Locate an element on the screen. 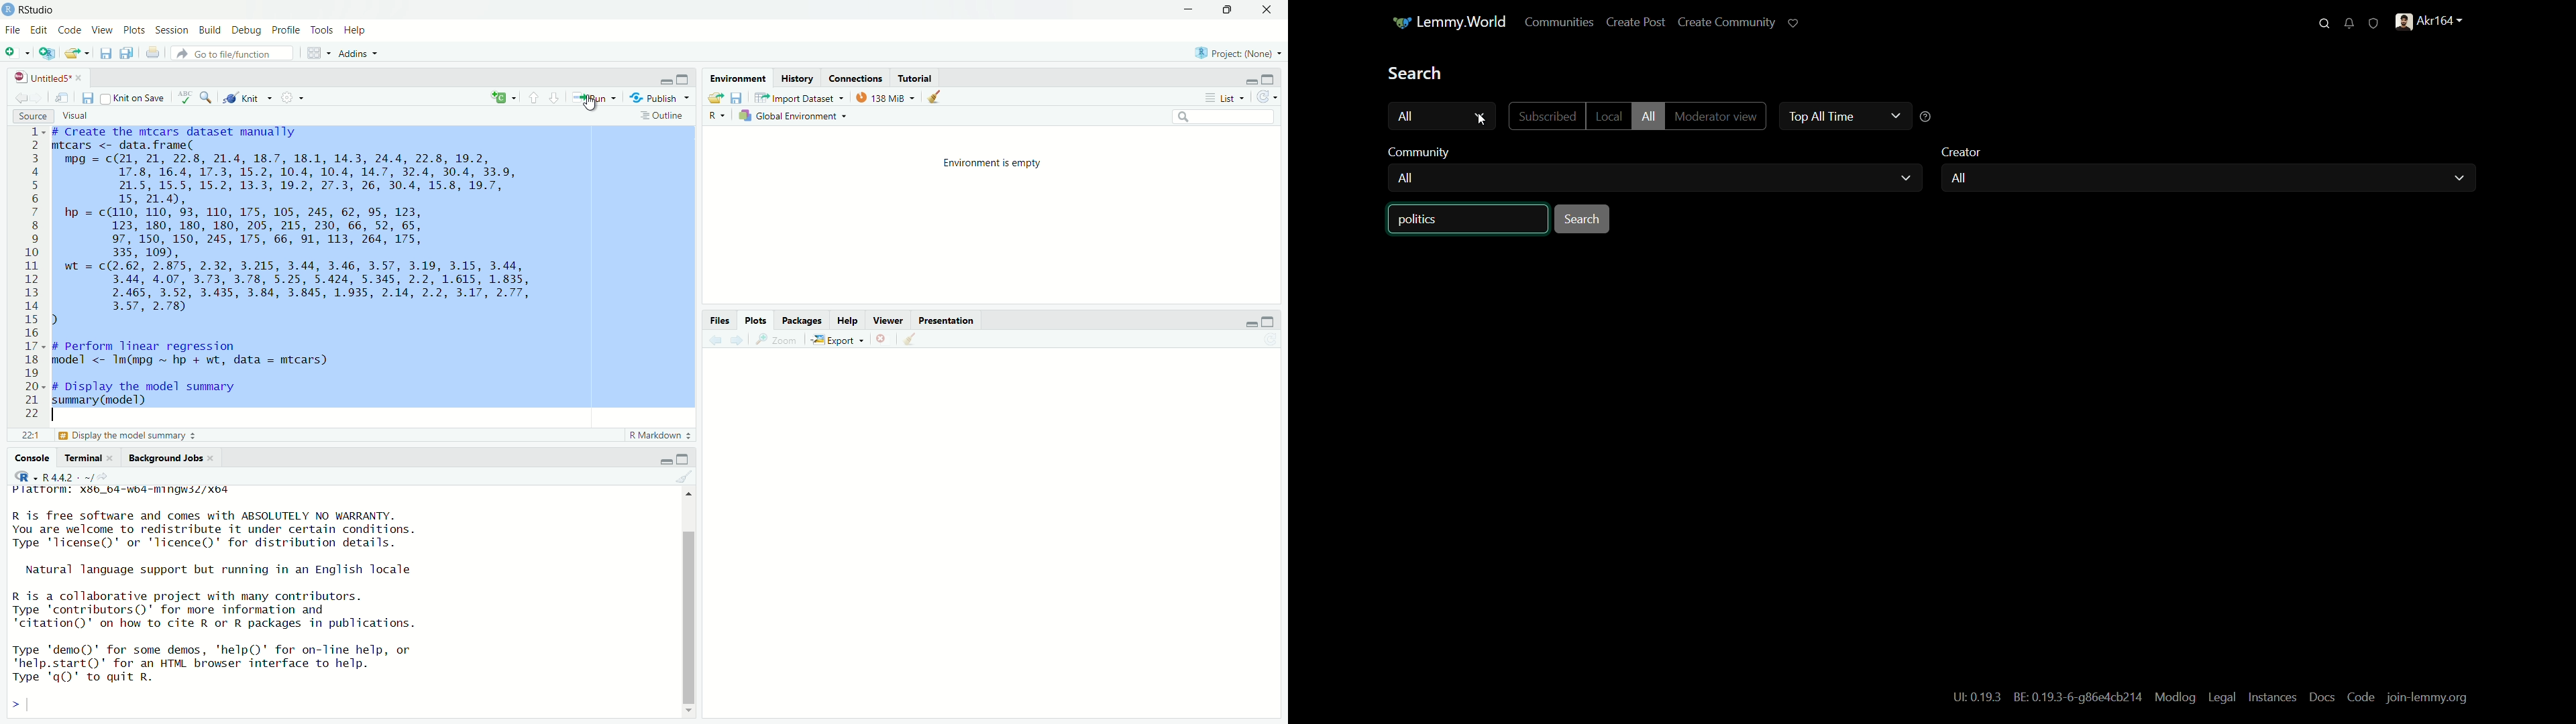 The width and height of the screenshot is (2576, 728). R is located at coordinates (717, 117).